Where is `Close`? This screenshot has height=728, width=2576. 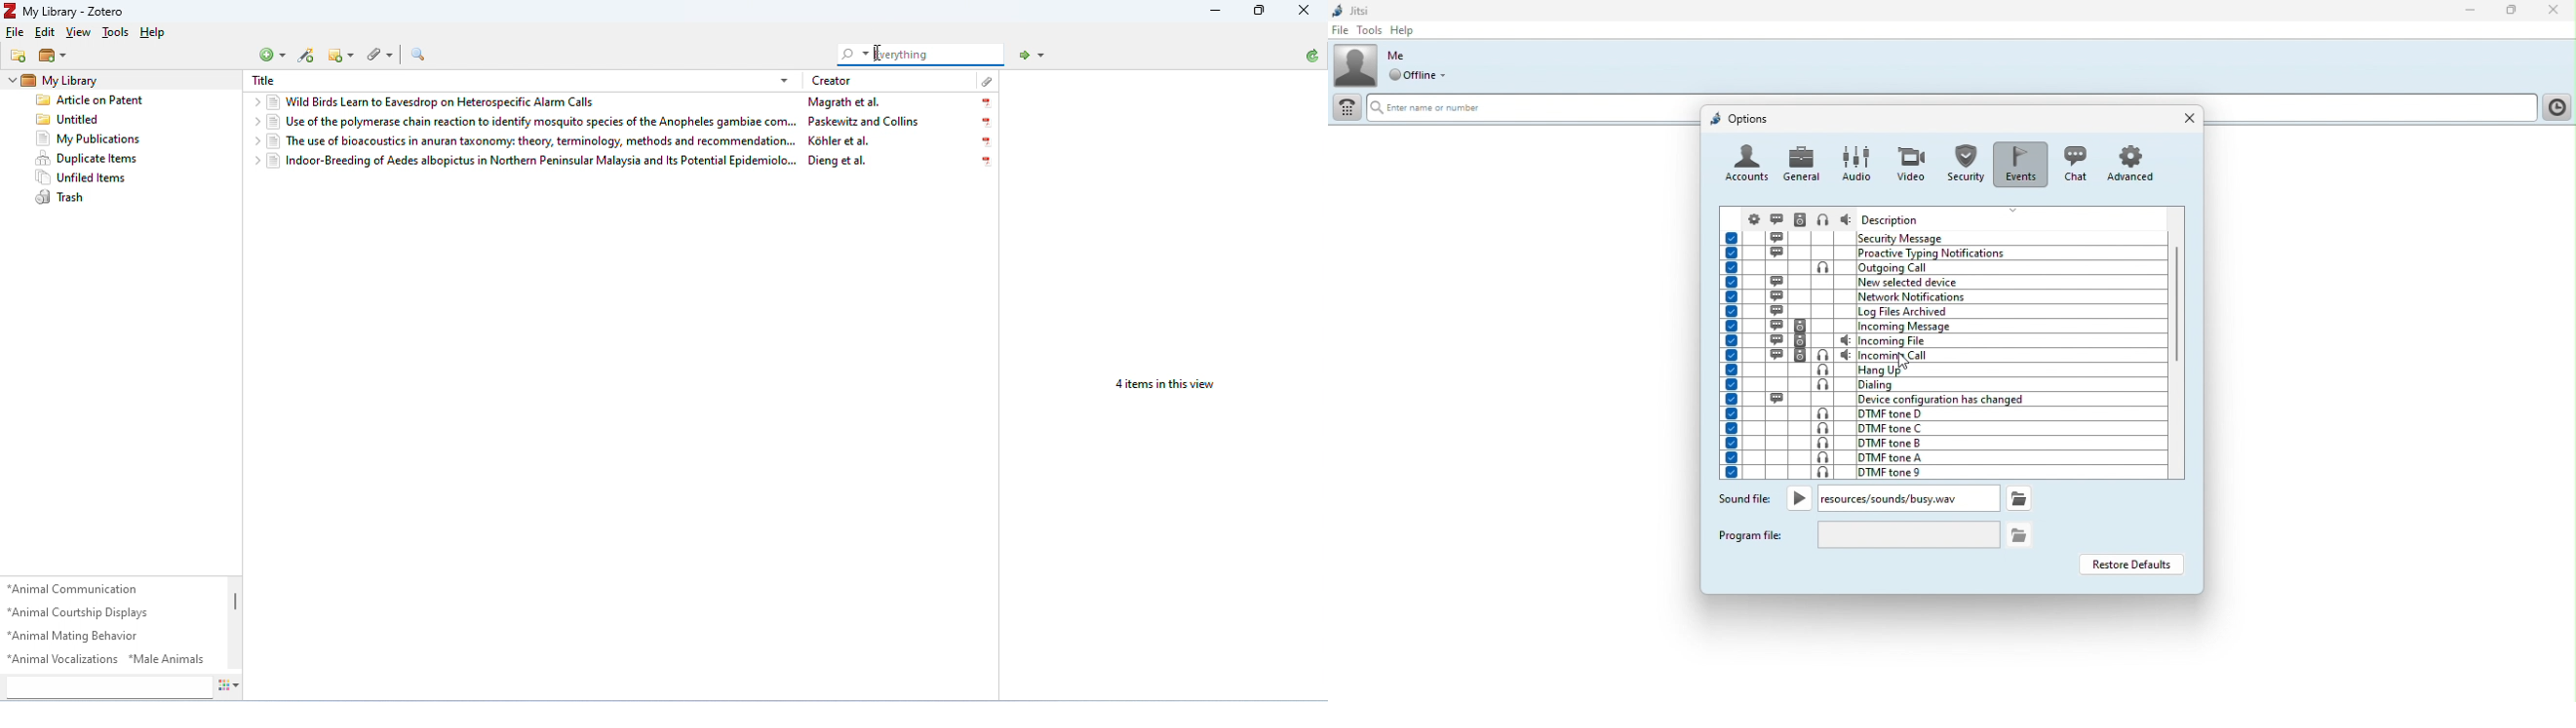
Close is located at coordinates (2185, 119).